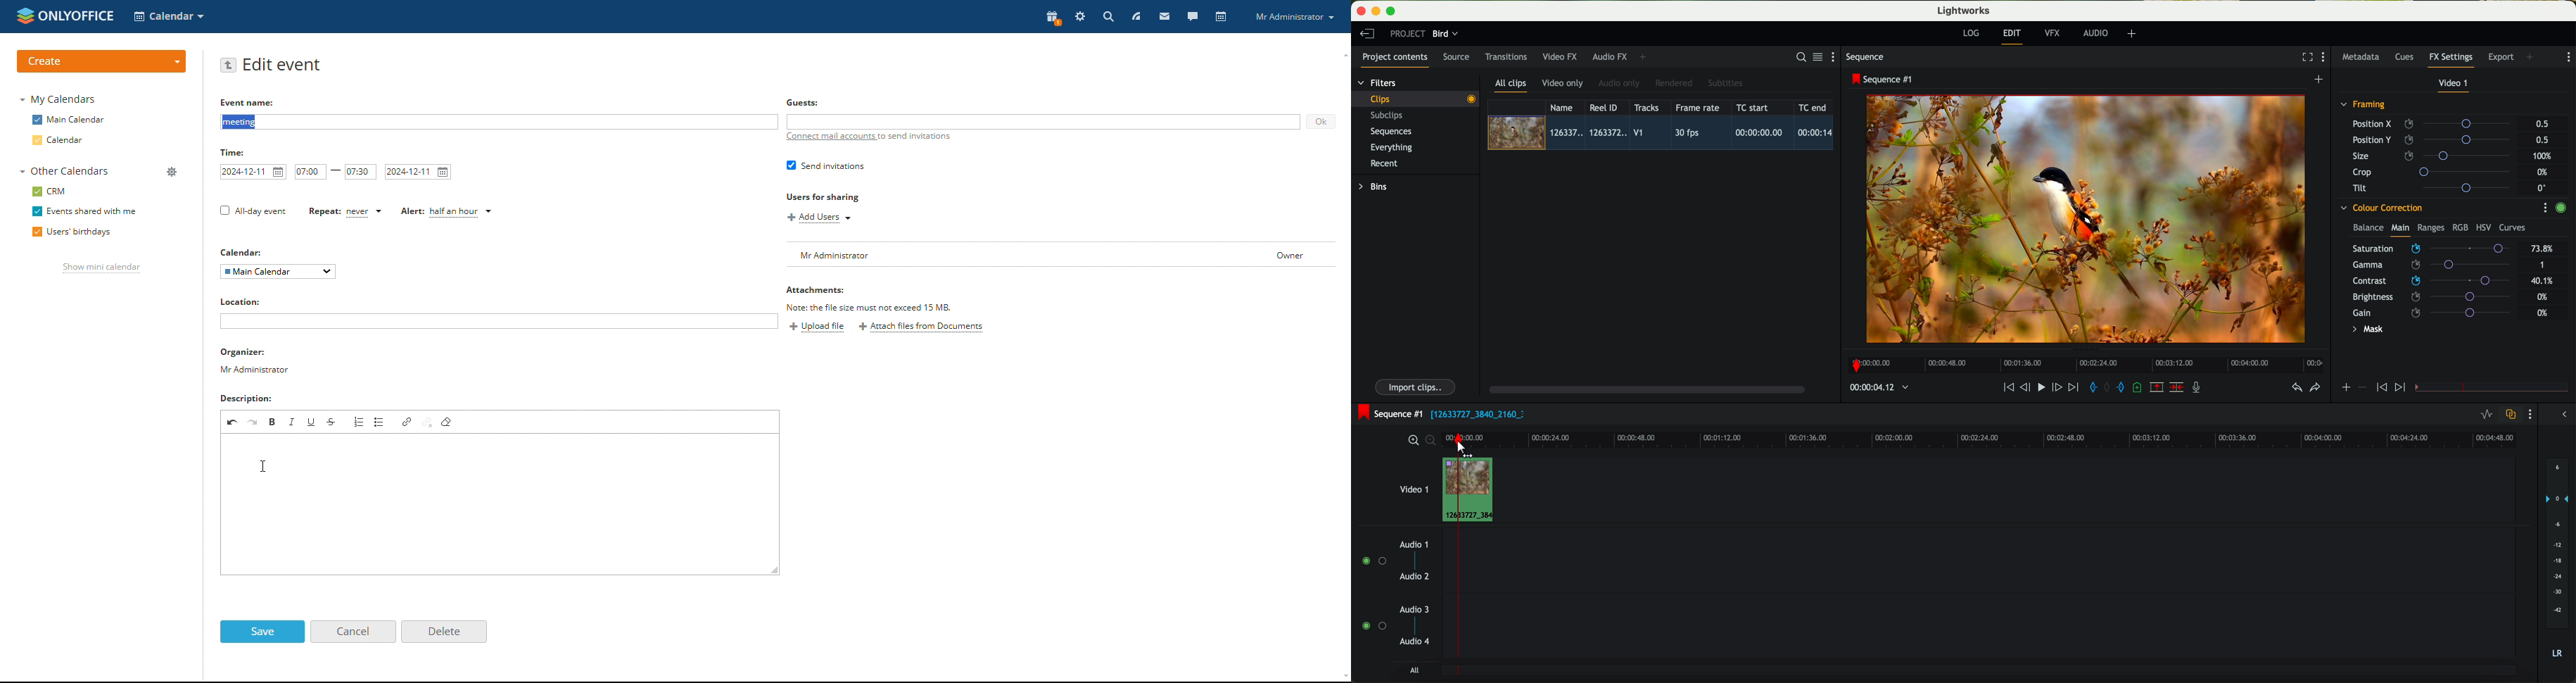 Image resolution: width=2576 pixels, height=700 pixels. I want to click on everything, so click(1392, 148).